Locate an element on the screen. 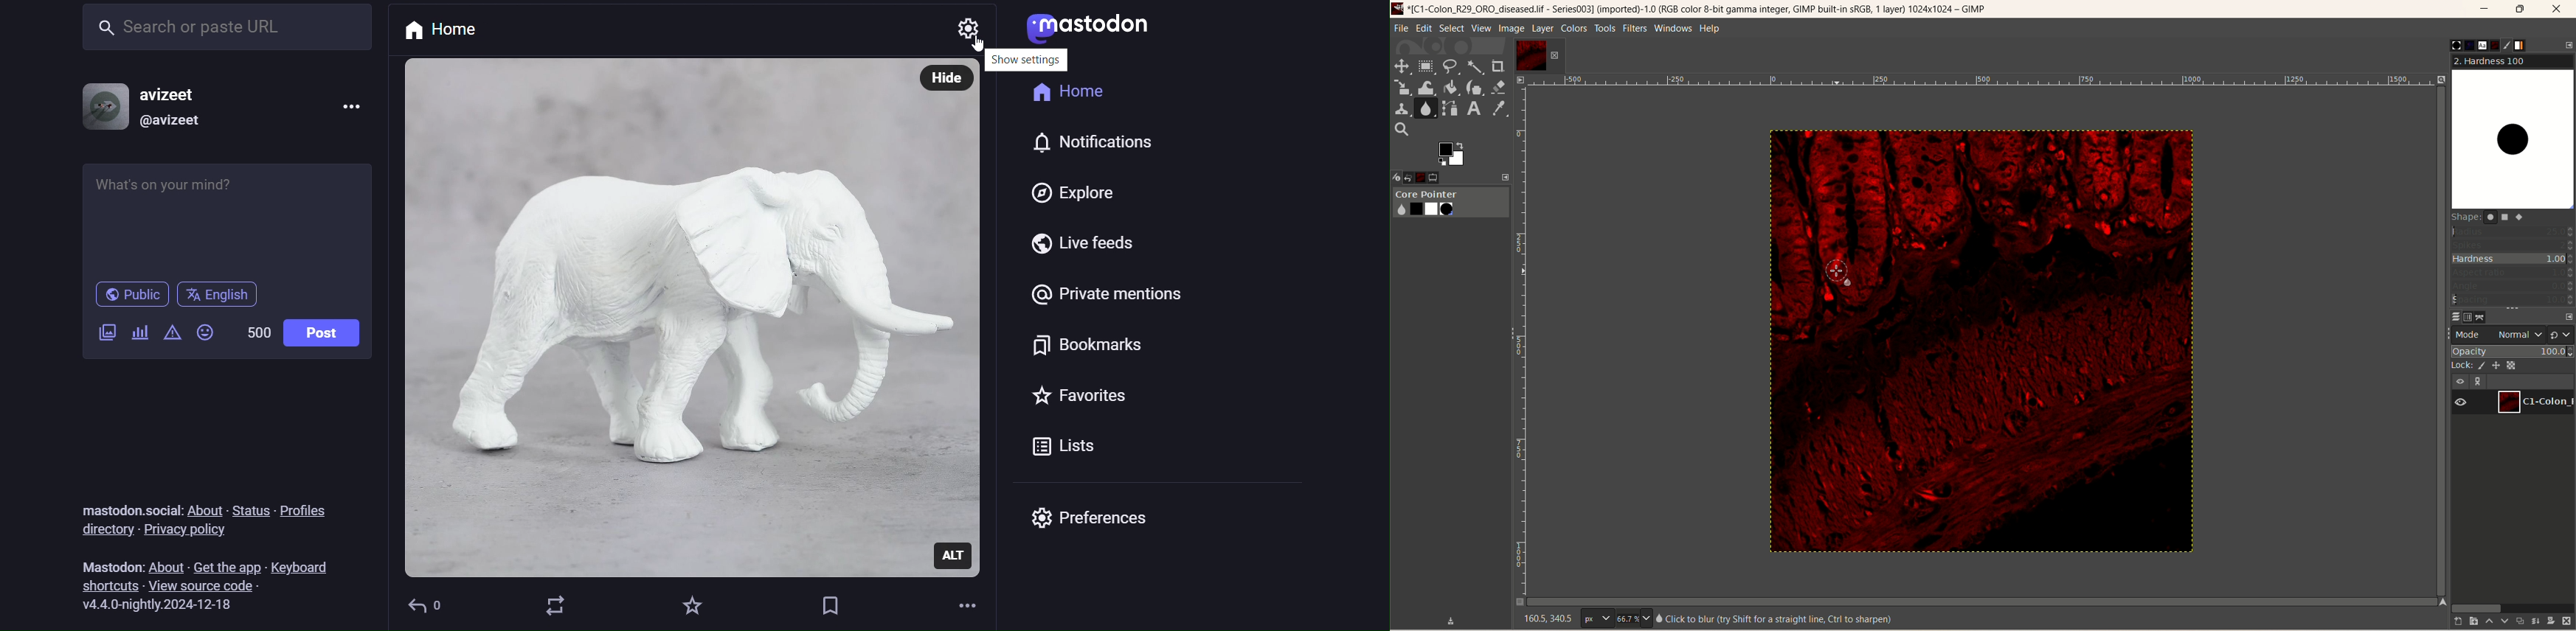  View source code is located at coordinates (213, 586).